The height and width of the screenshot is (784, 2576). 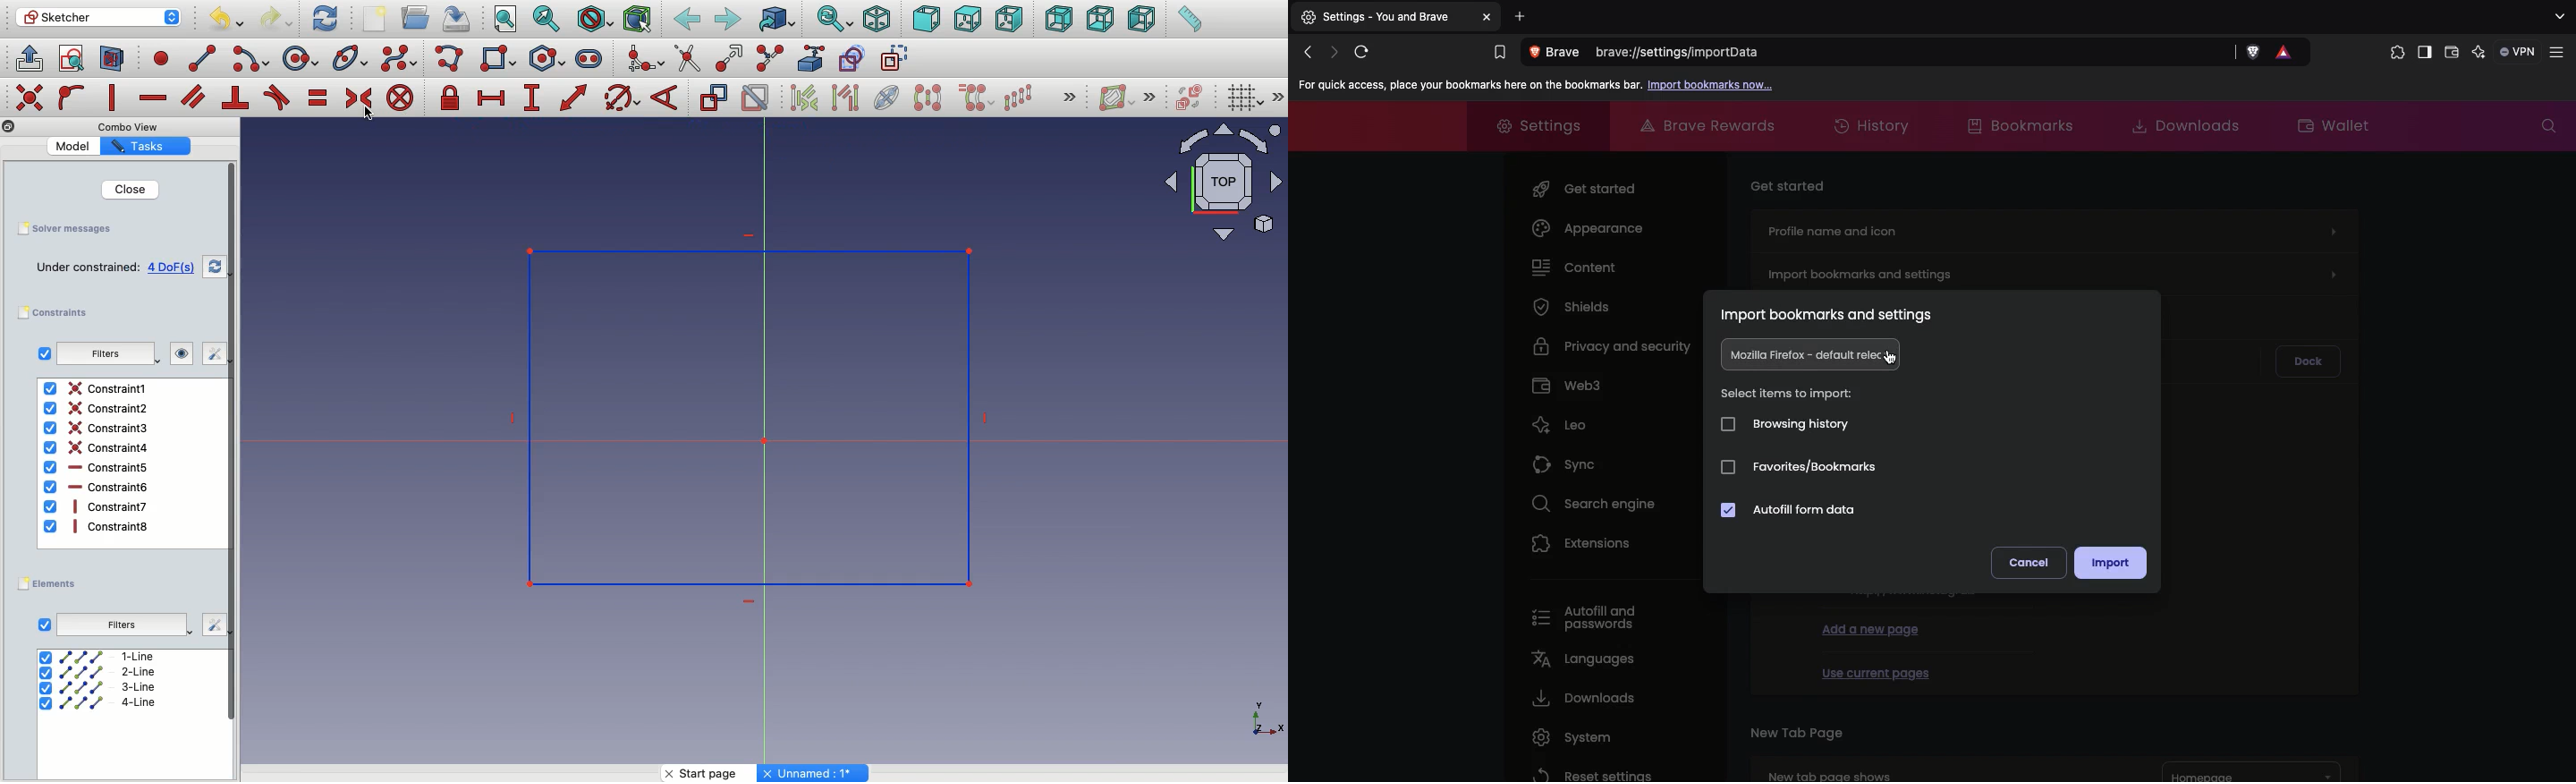 What do you see at coordinates (644, 60) in the screenshot?
I see `Create fillet` at bounding box center [644, 60].